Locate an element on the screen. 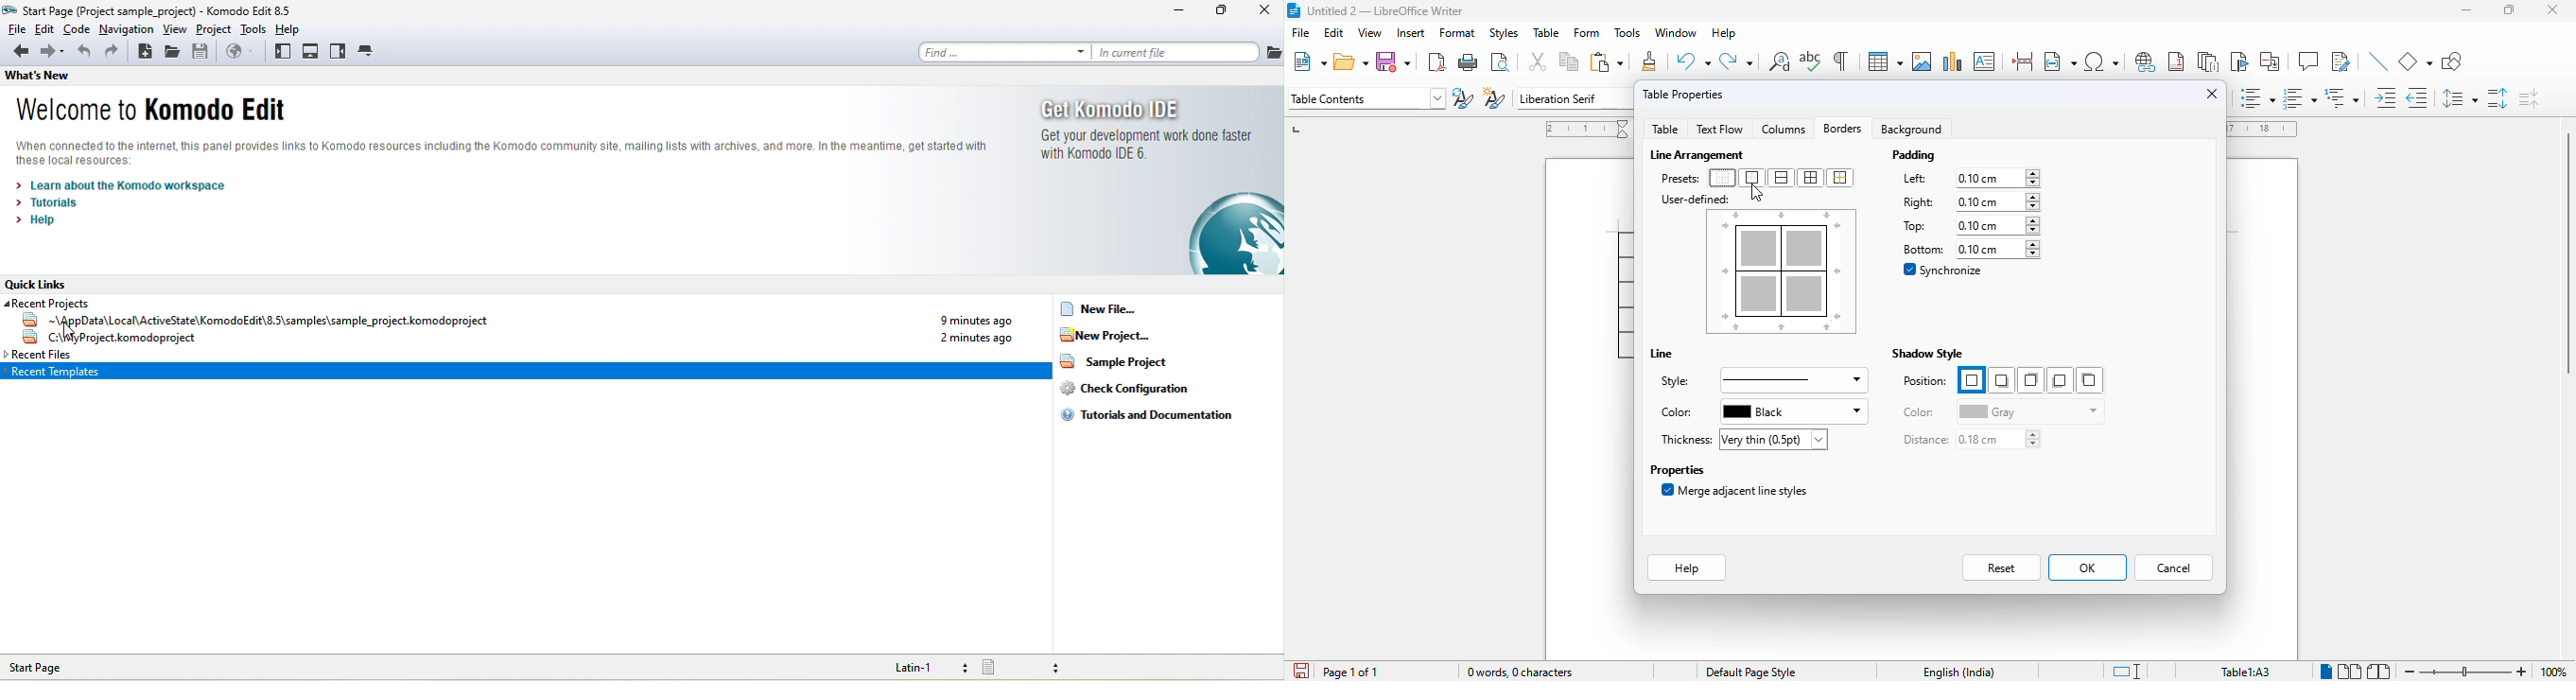 The height and width of the screenshot is (700, 2576). table properties is located at coordinates (1683, 94).